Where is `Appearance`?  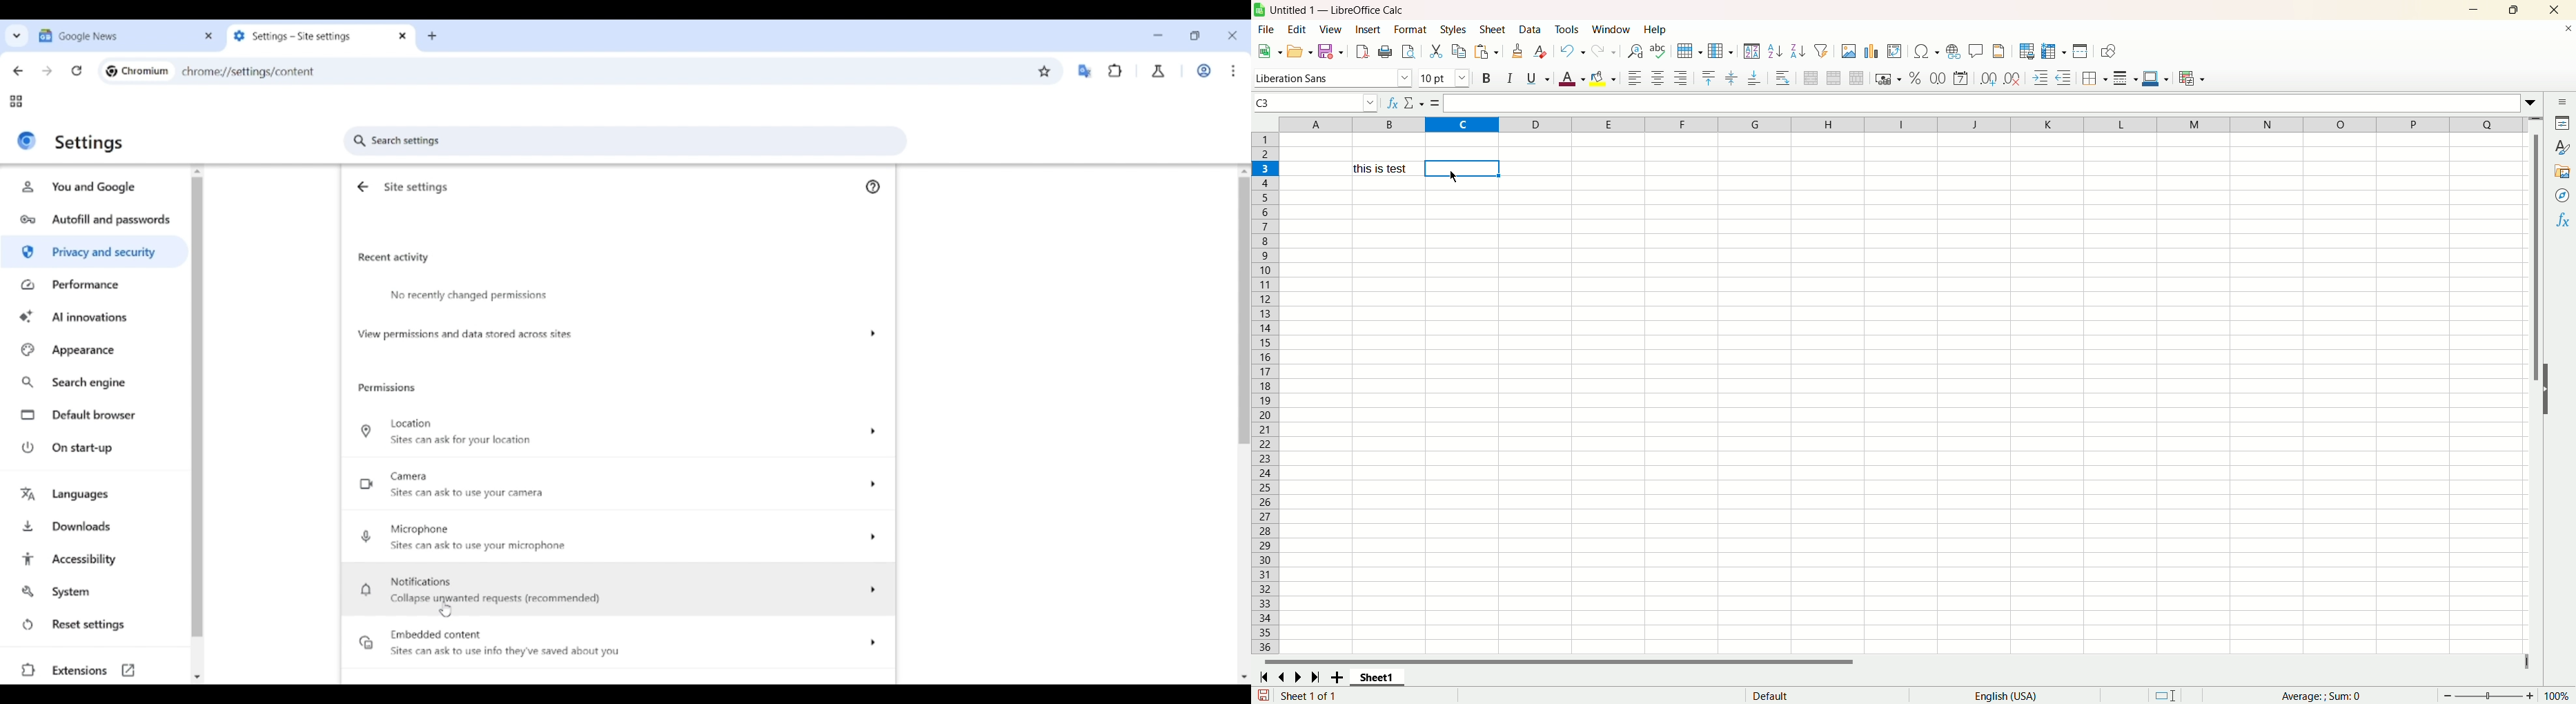 Appearance is located at coordinates (95, 350).